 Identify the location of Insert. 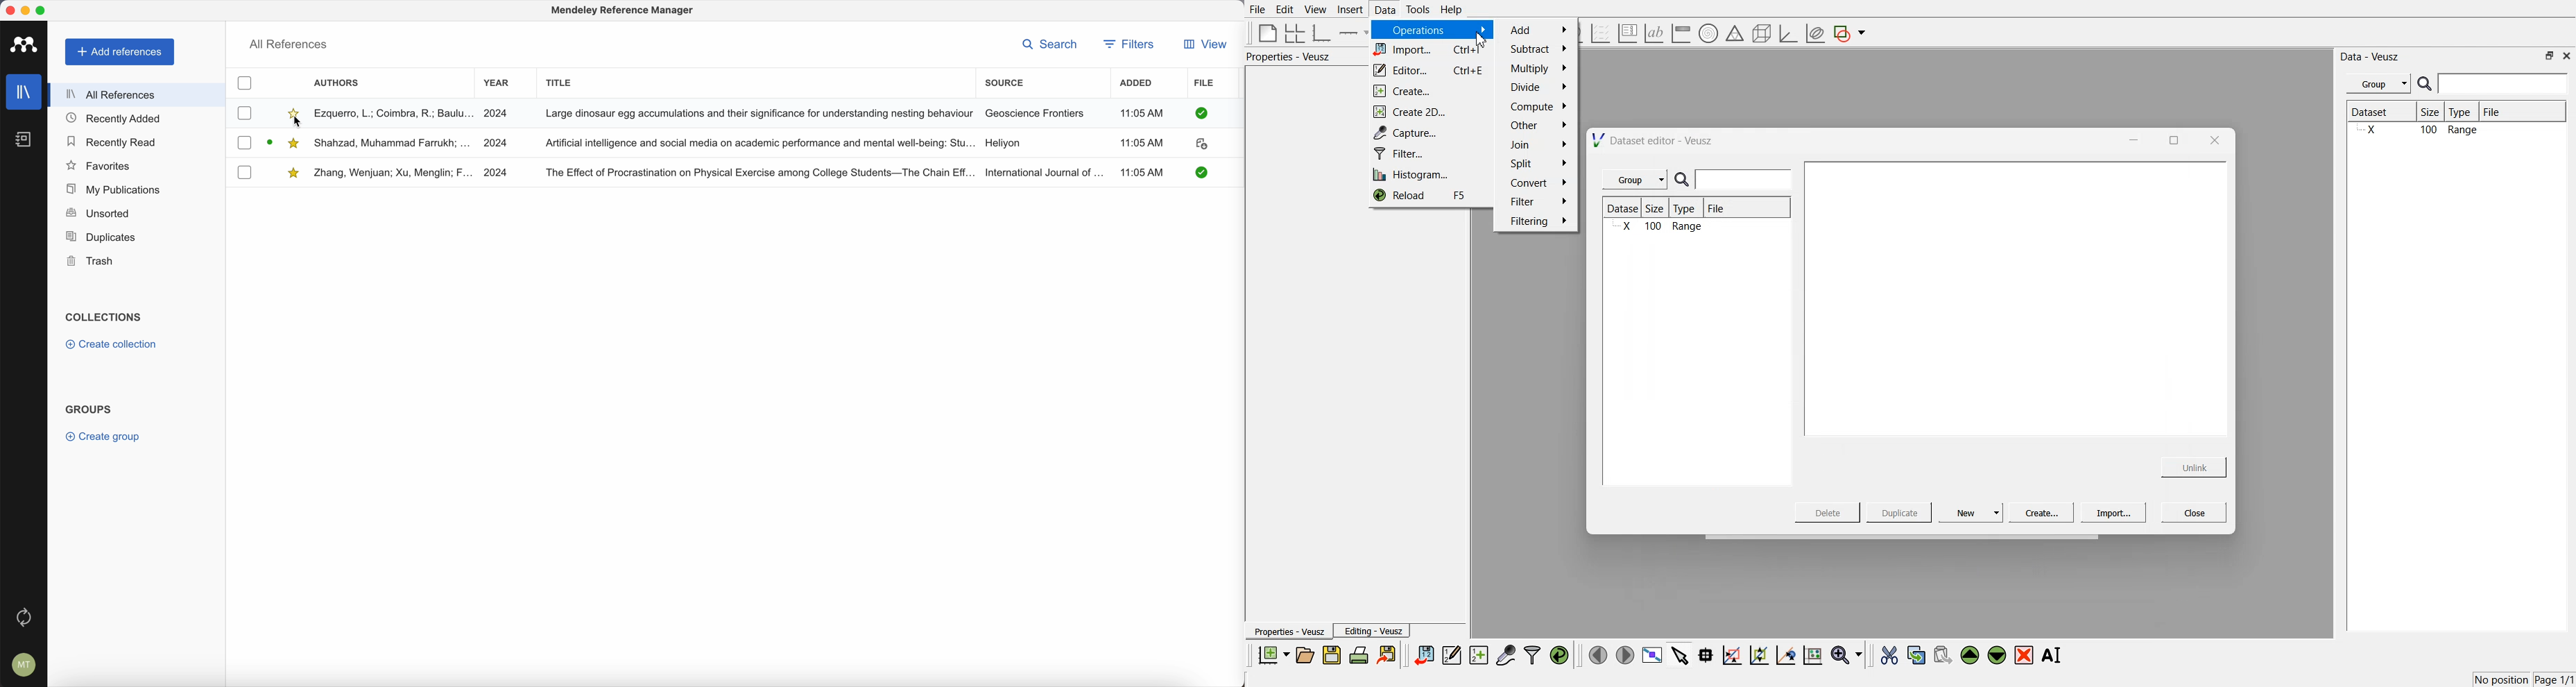
(1348, 10).